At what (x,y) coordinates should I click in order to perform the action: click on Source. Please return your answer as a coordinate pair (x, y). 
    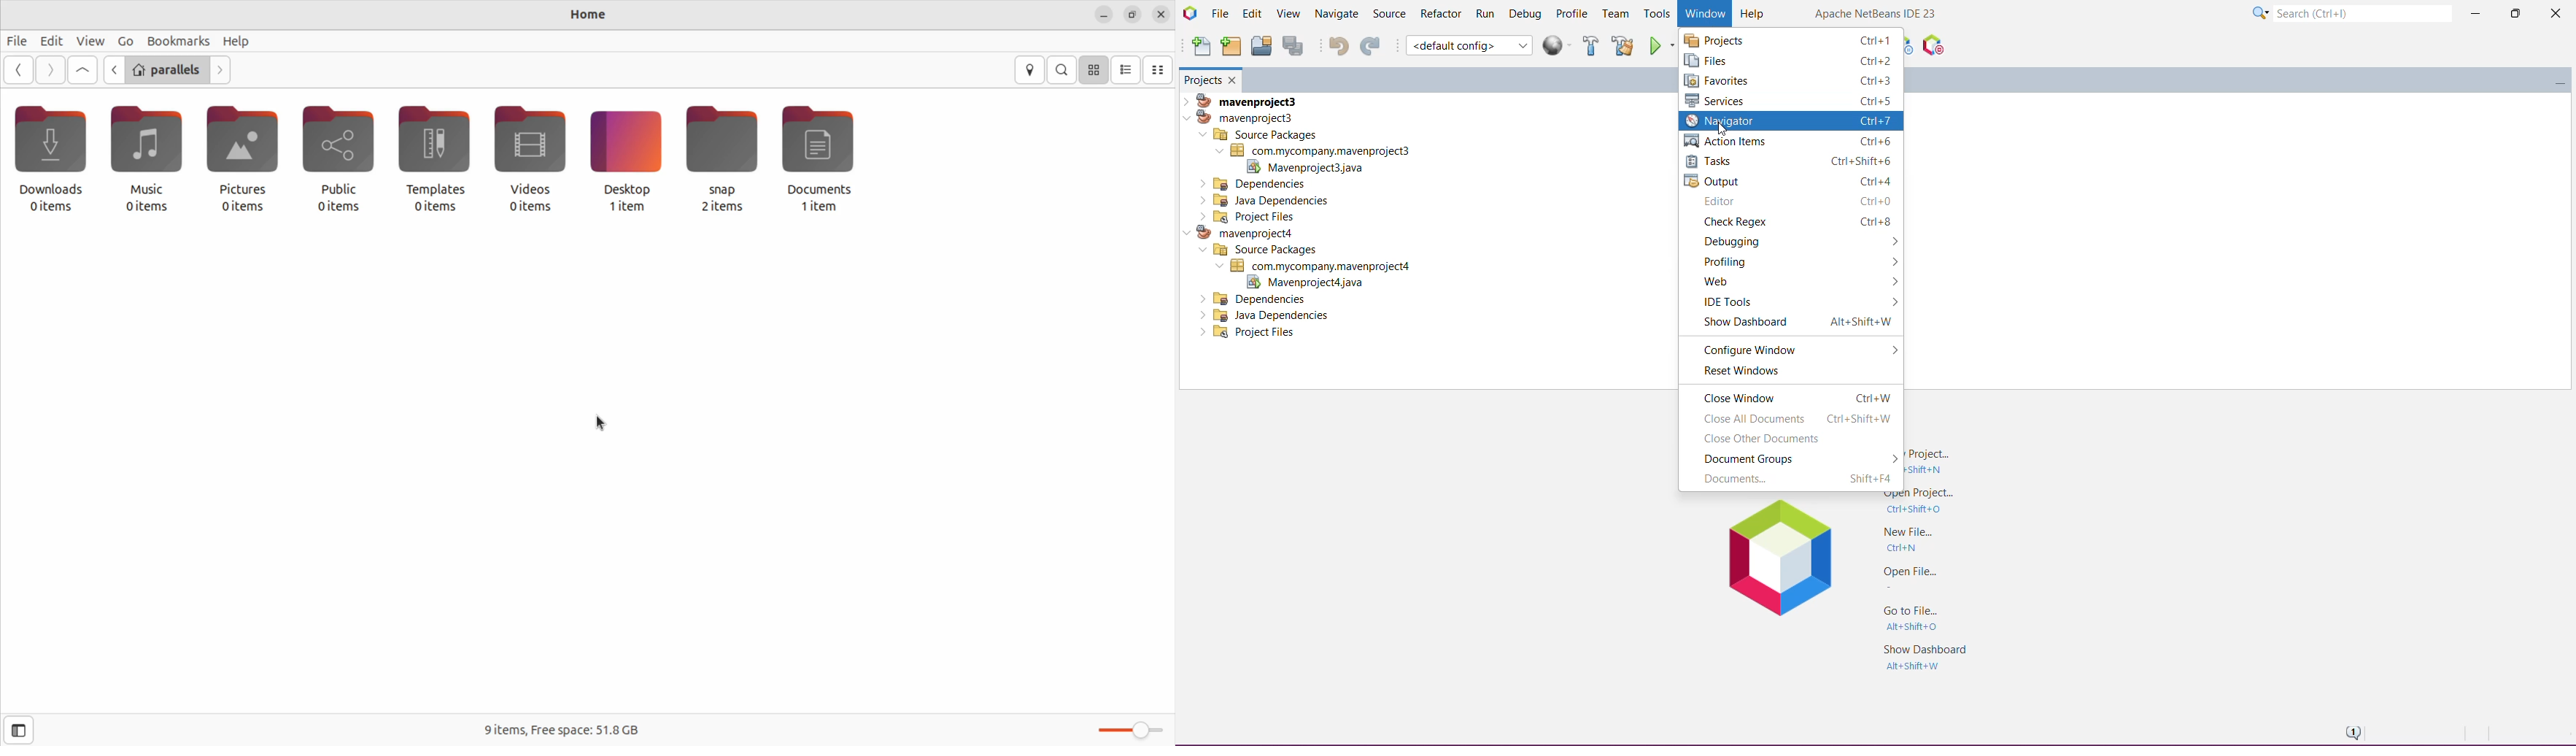
    Looking at the image, I should click on (1388, 14).